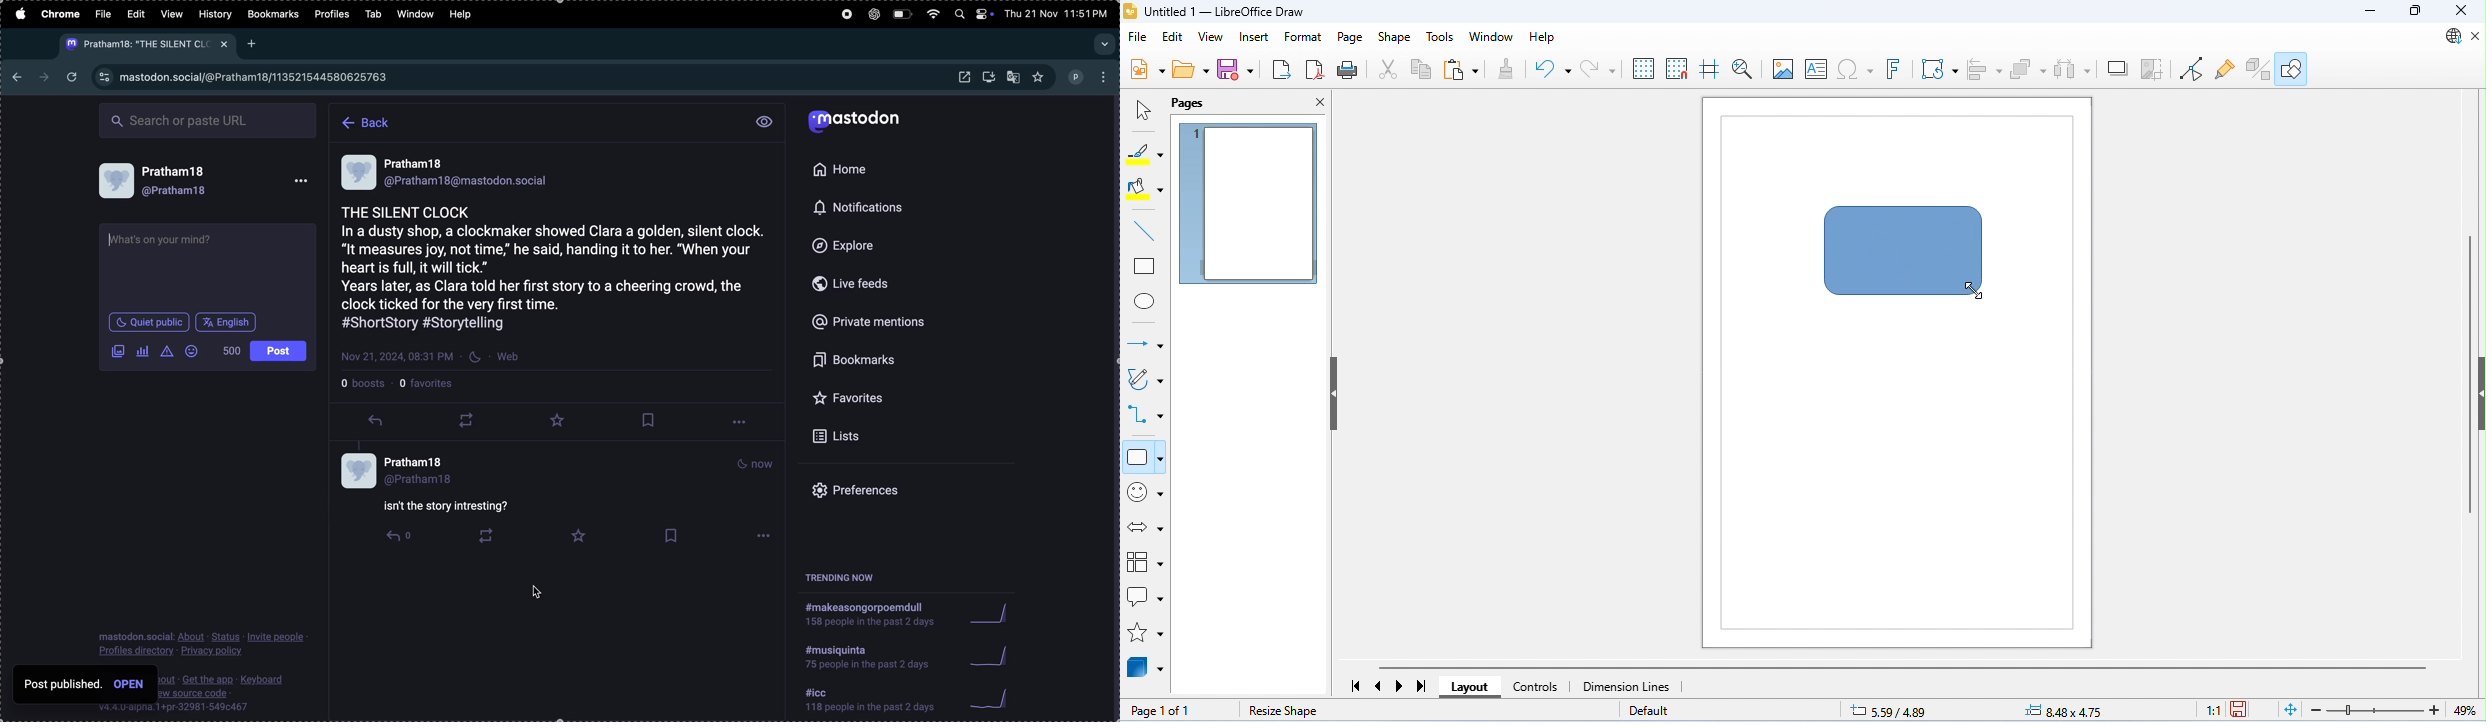  I want to click on view, so click(171, 13).